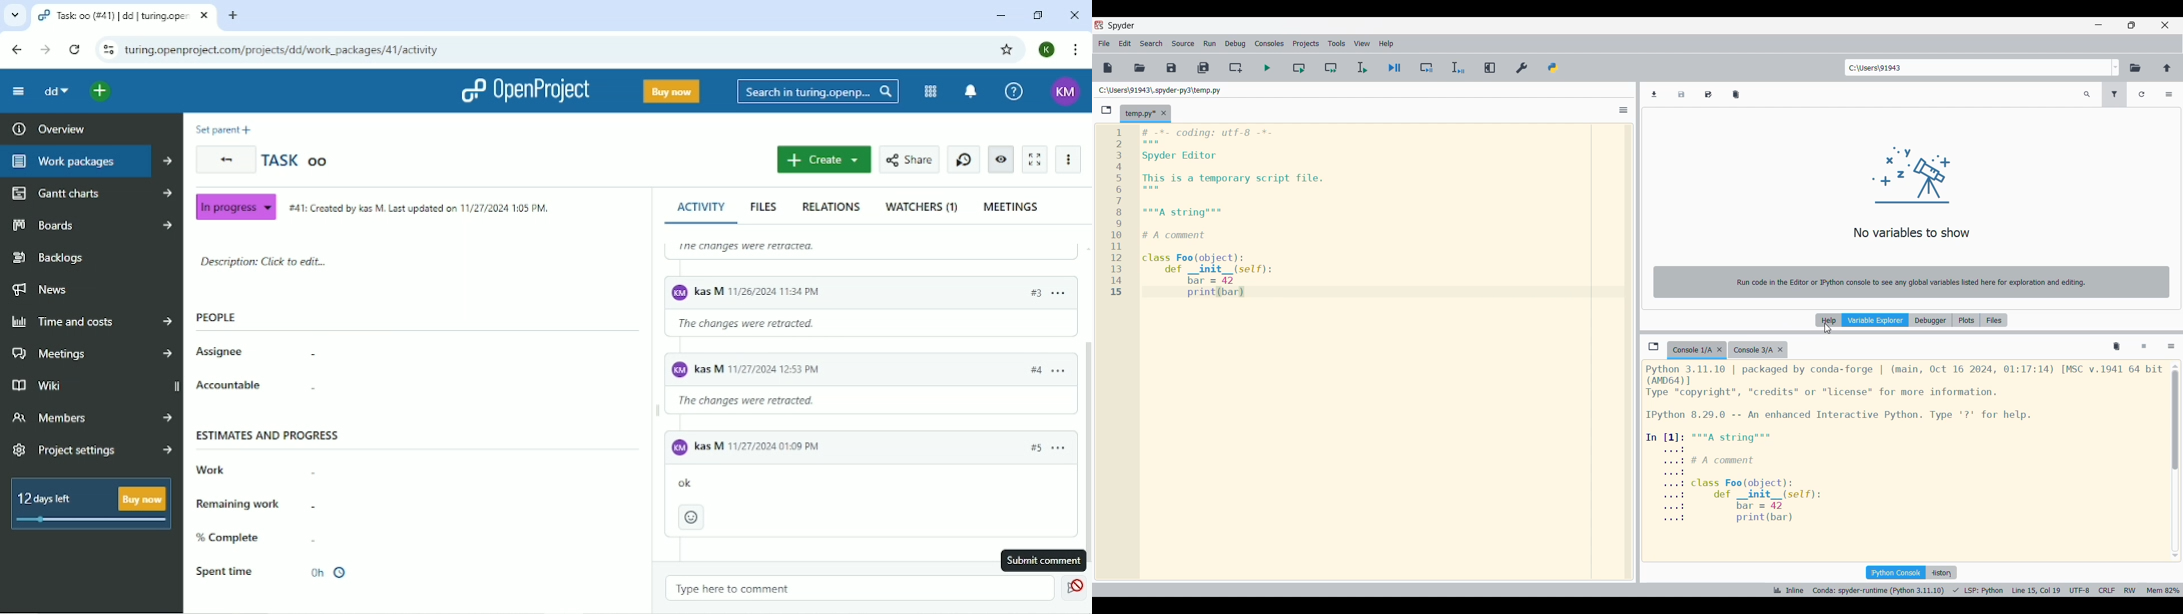 The height and width of the screenshot is (616, 2184). Describe the element at coordinates (1427, 68) in the screenshot. I see `Debug cell` at that location.